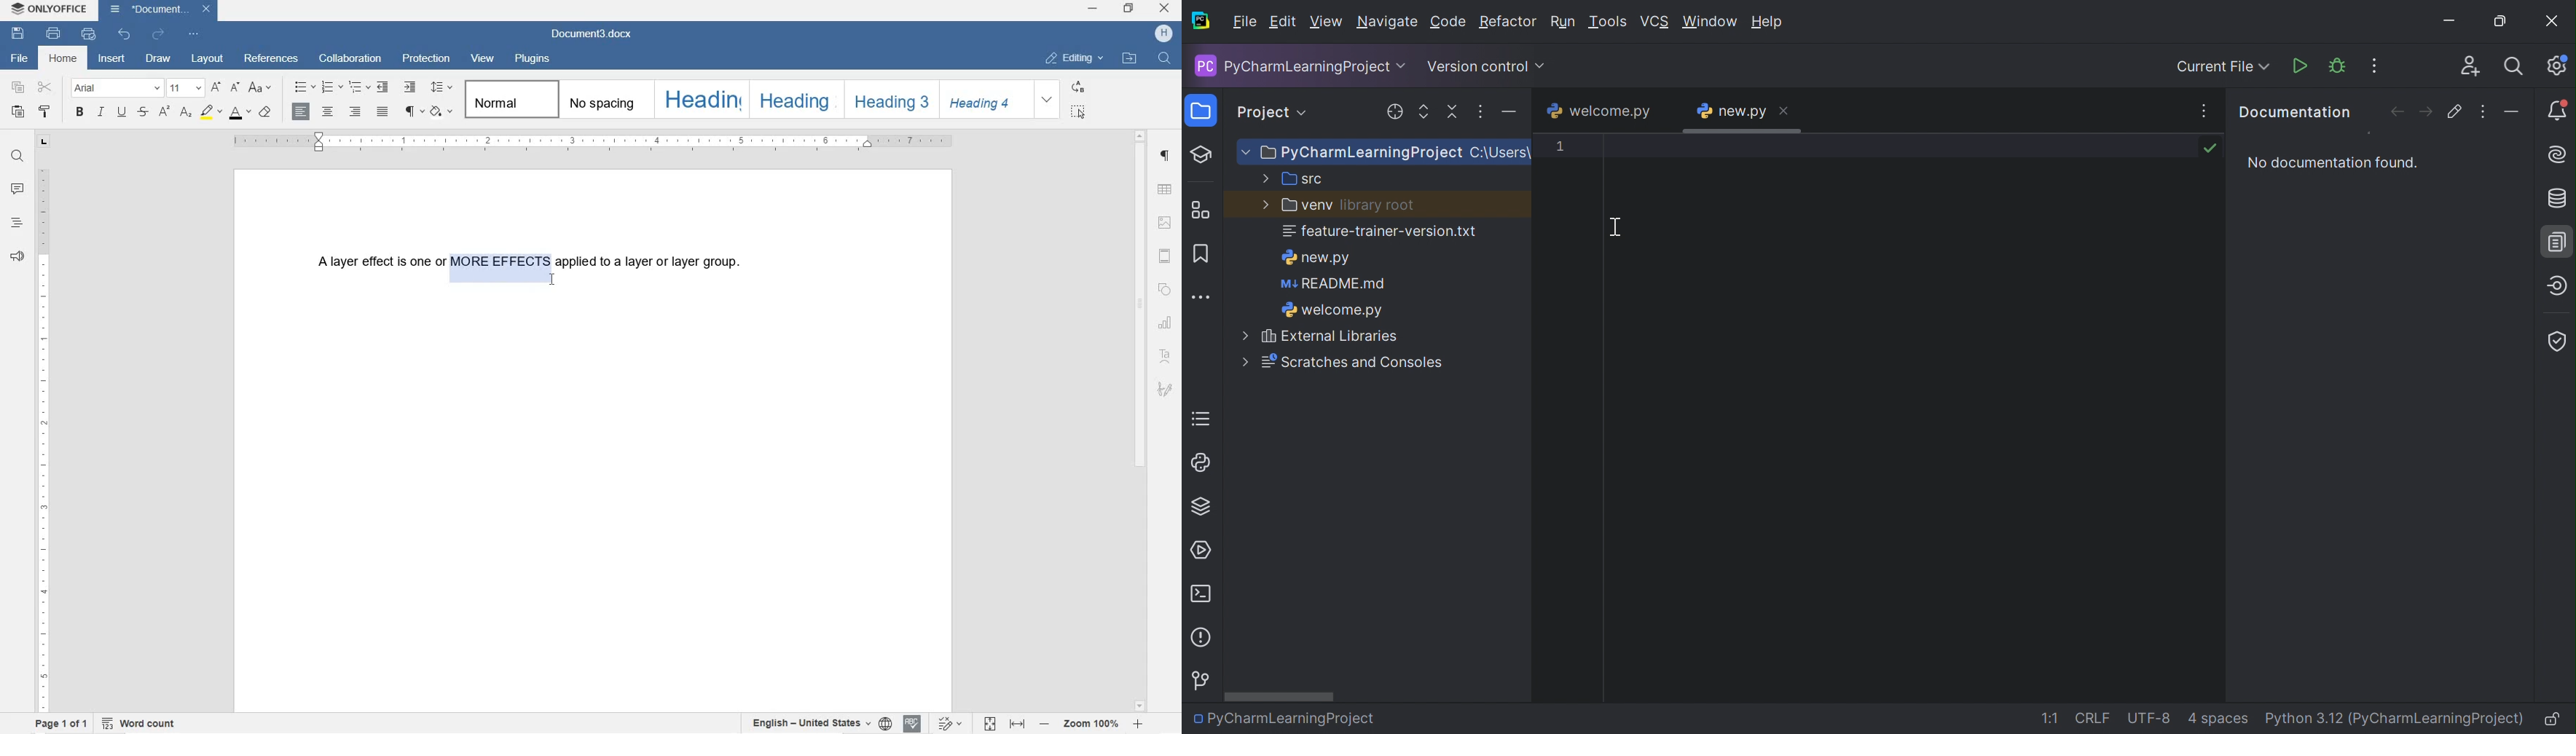 This screenshot has height=756, width=2576. What do you see at coordinates (1167, 323) in the screenshot?
I see `CHART` at bounding box center [1167, 323].